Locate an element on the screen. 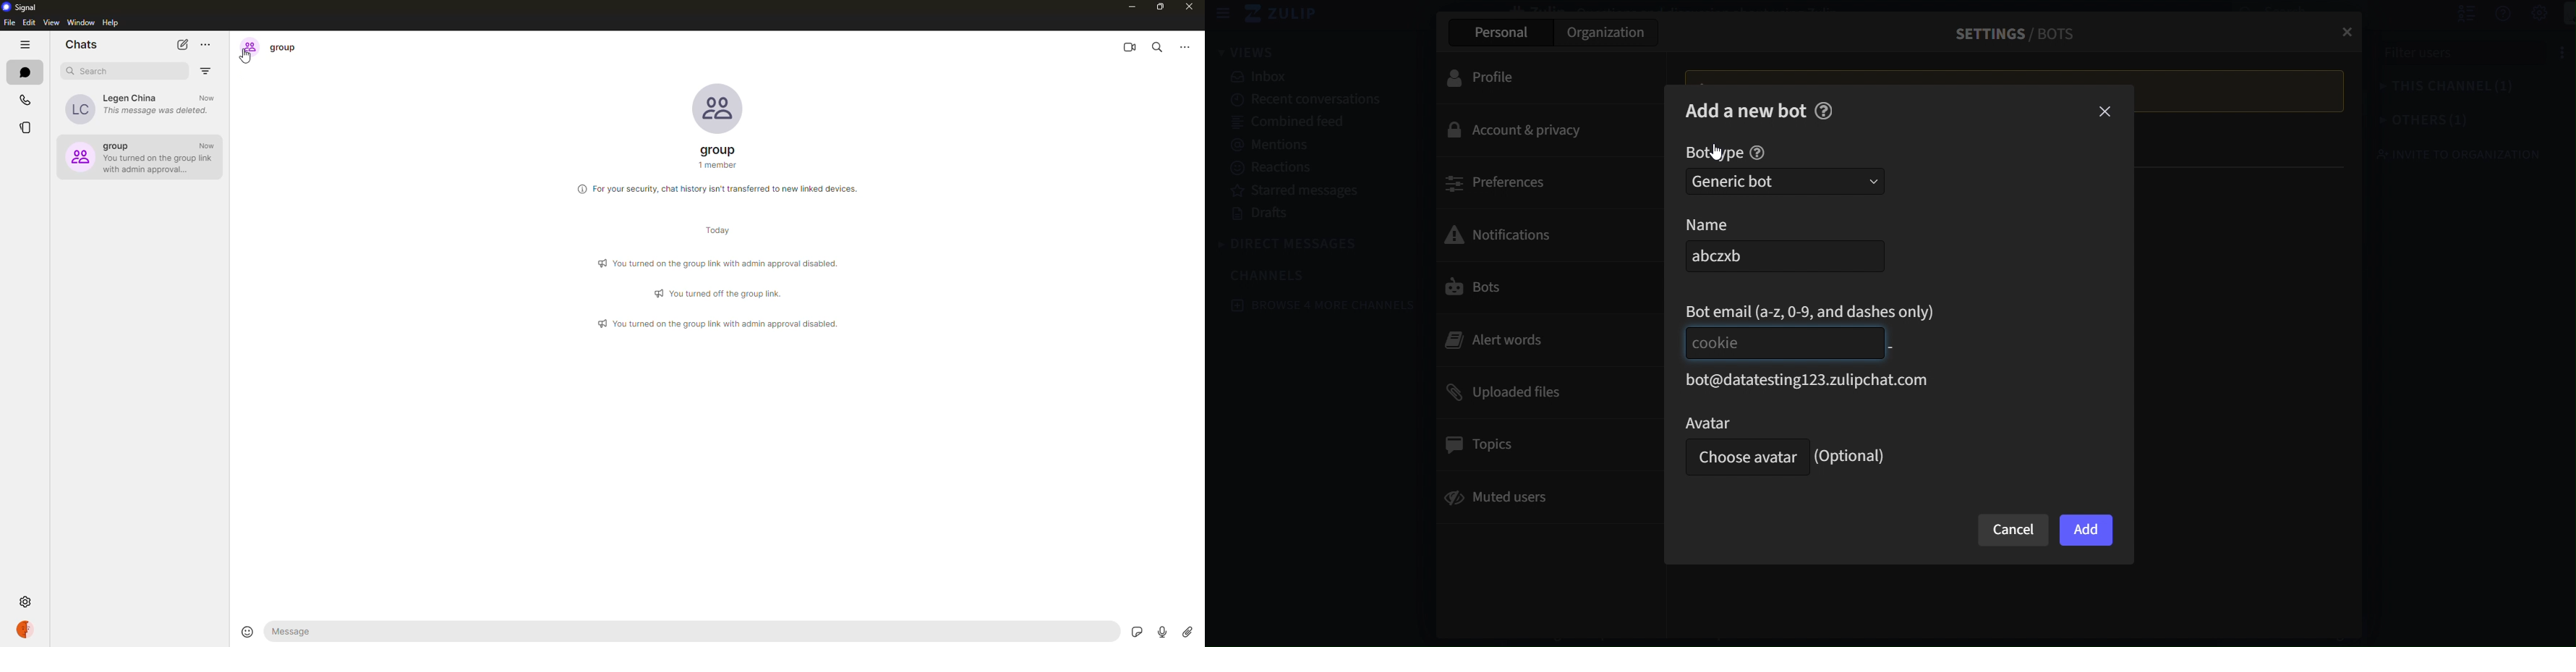  name is located at coordinates (1725, 224).